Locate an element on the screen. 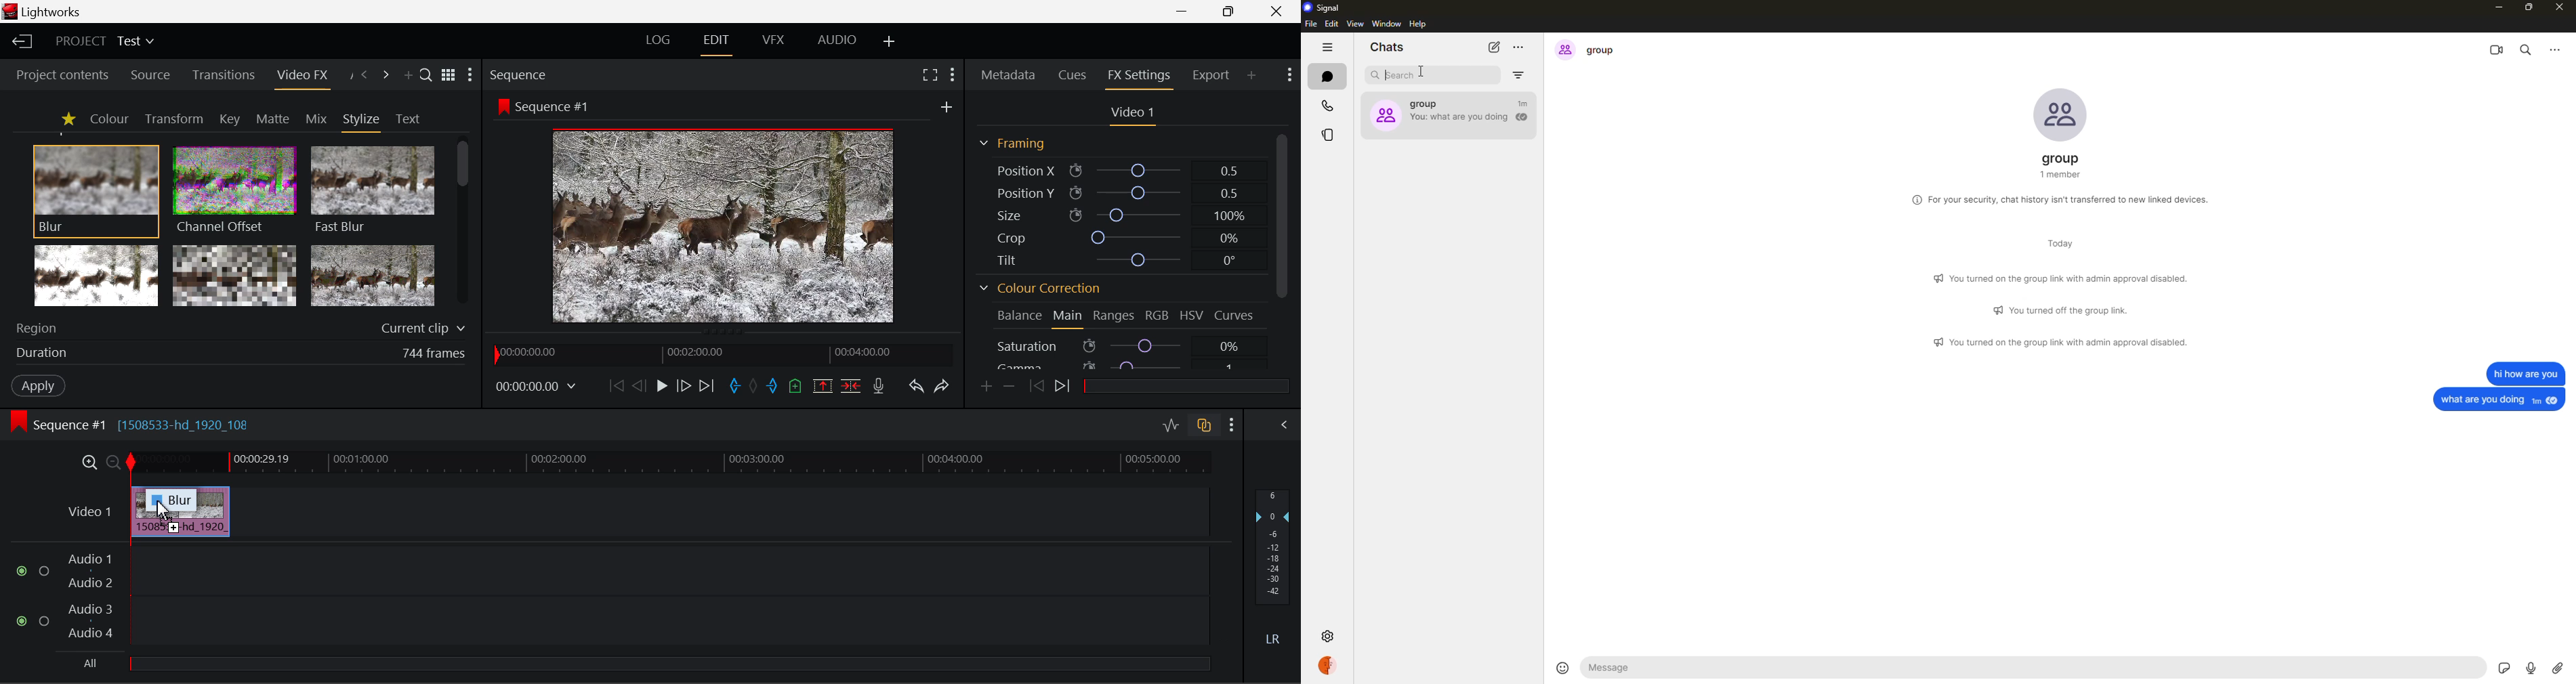  Show Settings is located at coordinates (953, 73).